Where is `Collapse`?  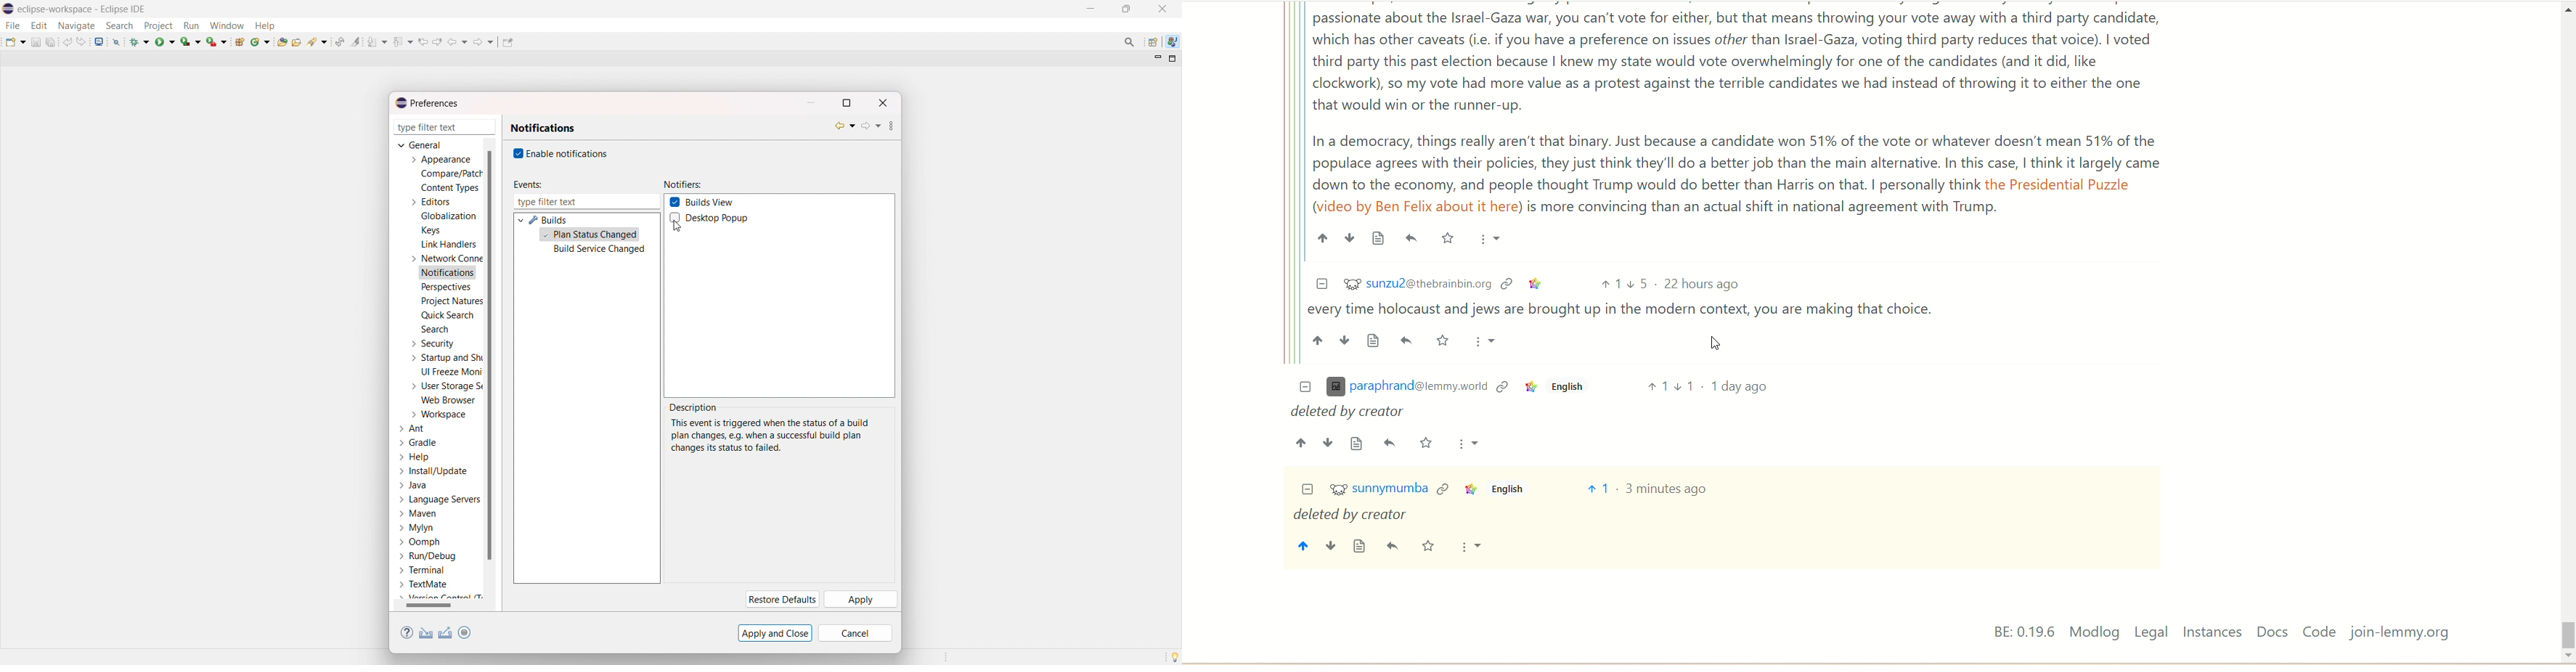
Collapse is located at coordinates (1308, 490).